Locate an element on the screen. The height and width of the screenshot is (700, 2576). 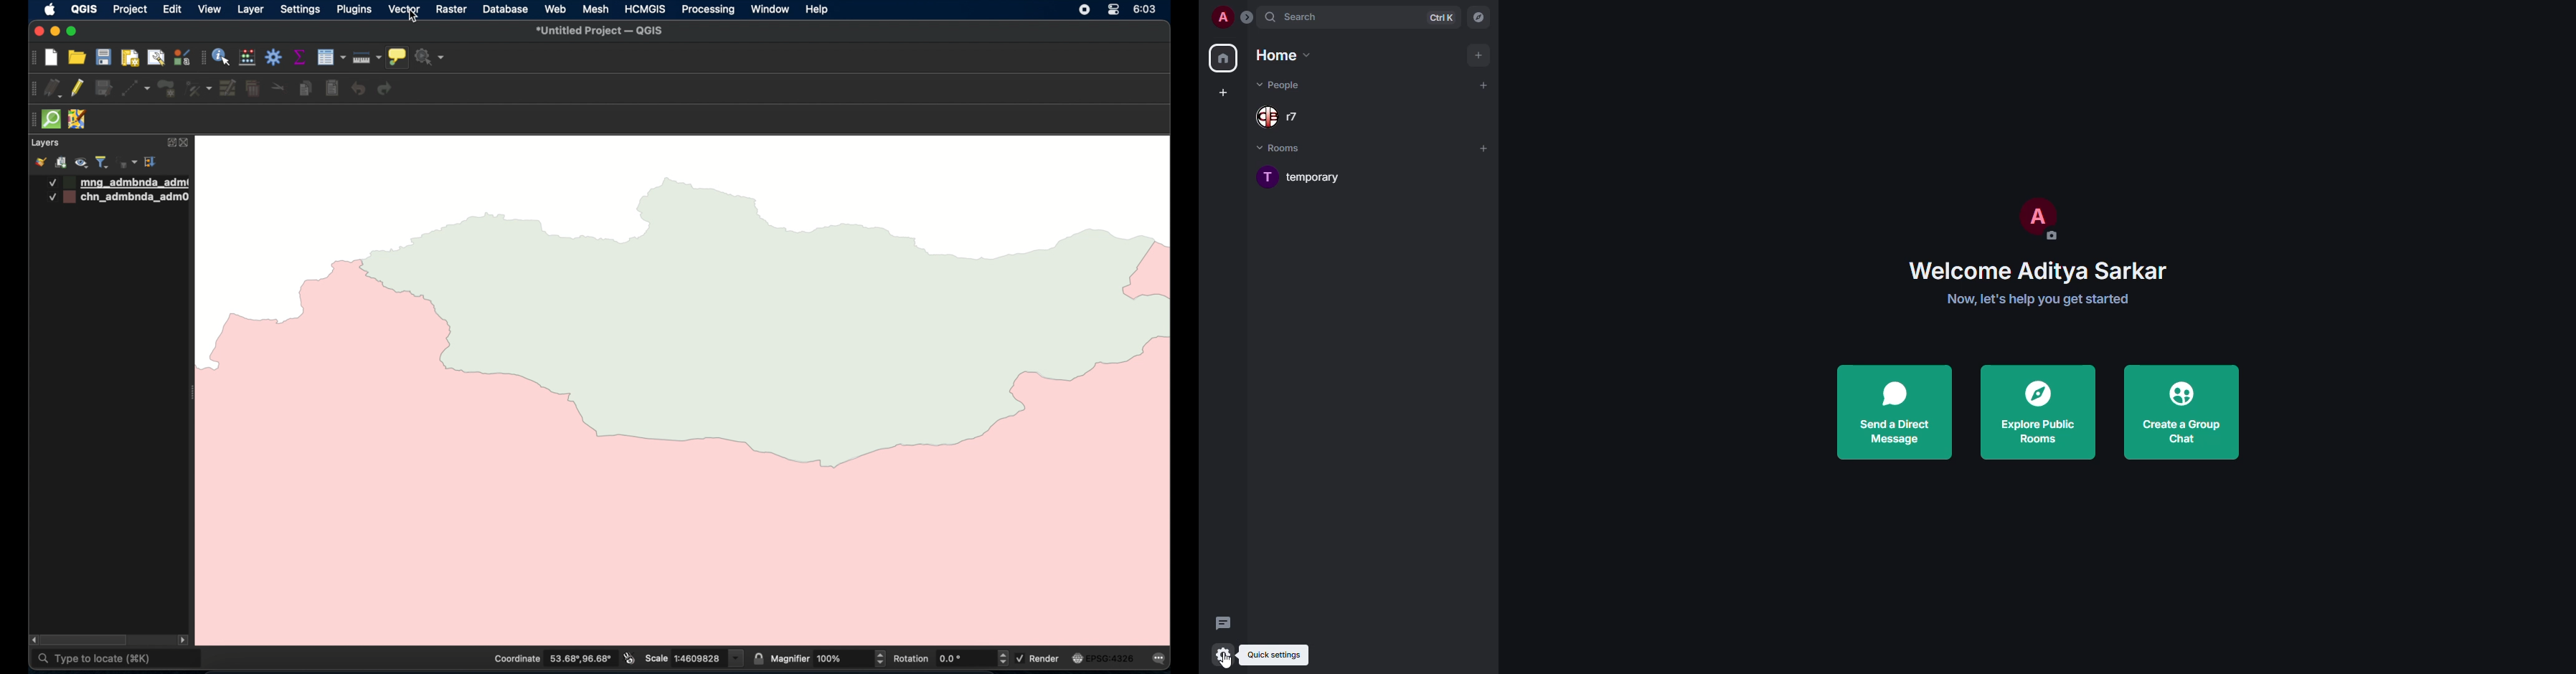
add is located at coordinates (1480, 52).